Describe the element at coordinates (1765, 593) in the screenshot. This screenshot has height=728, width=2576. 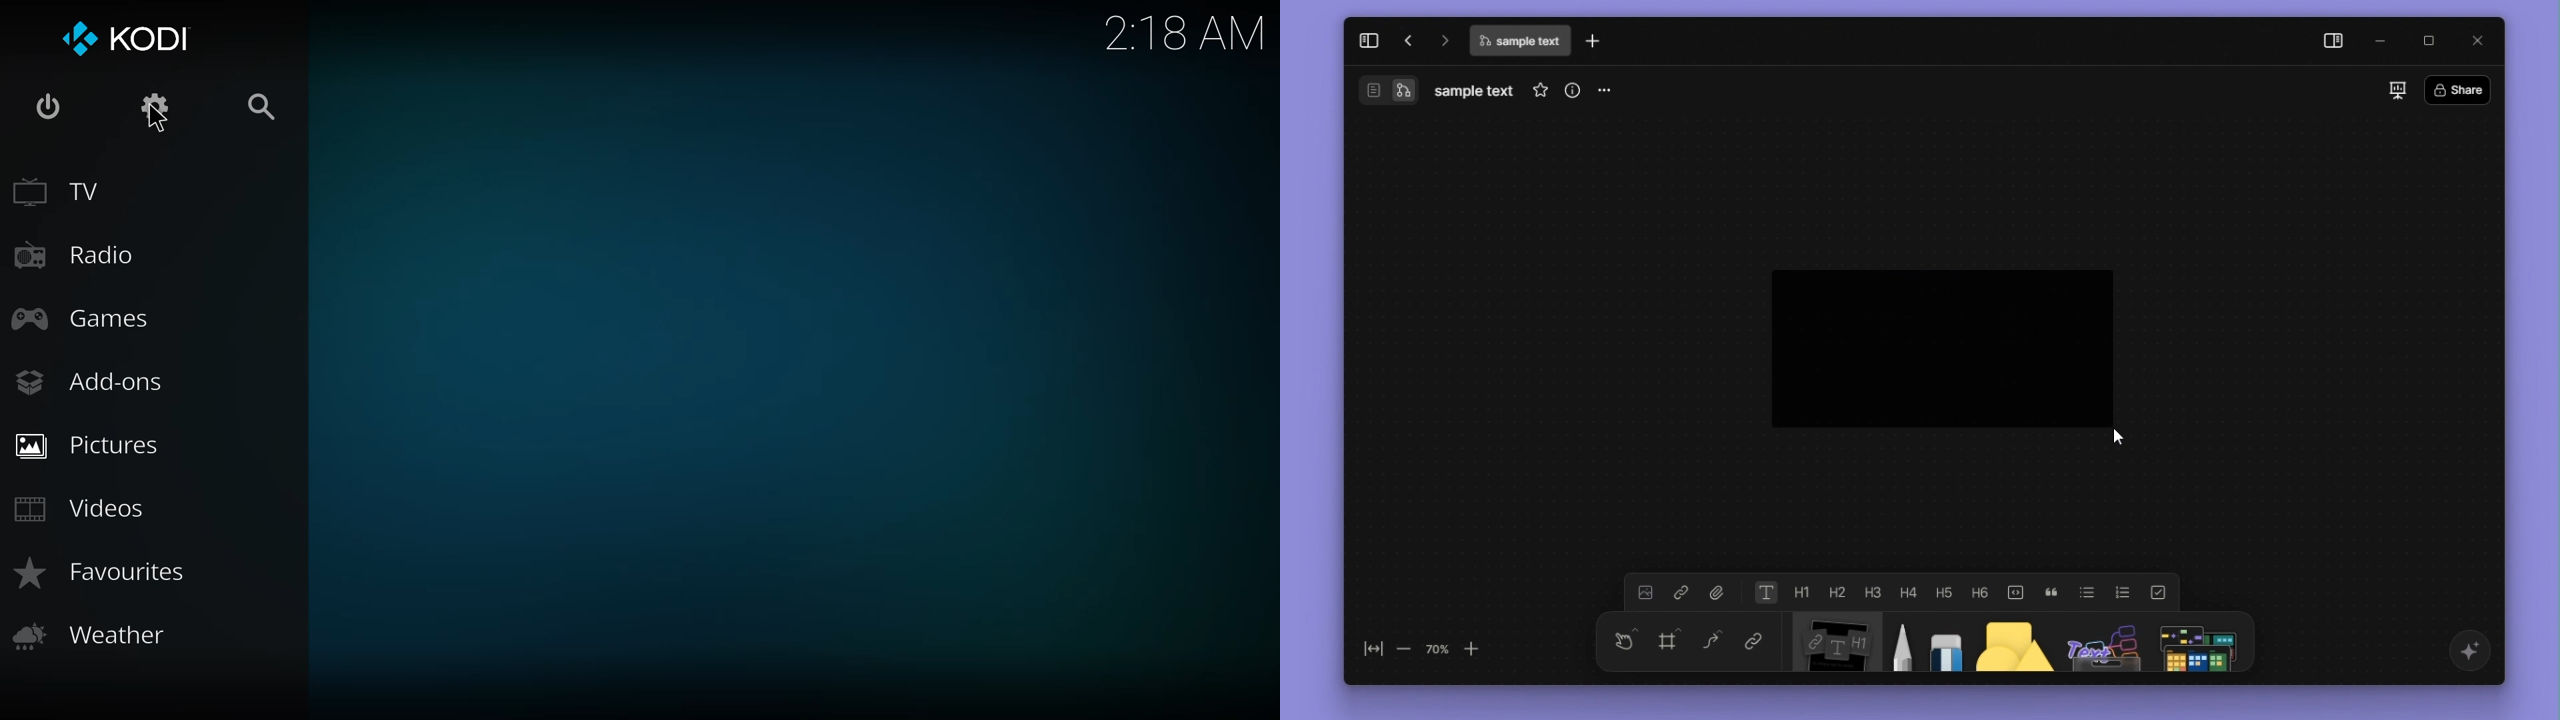
I see `text` at that location.